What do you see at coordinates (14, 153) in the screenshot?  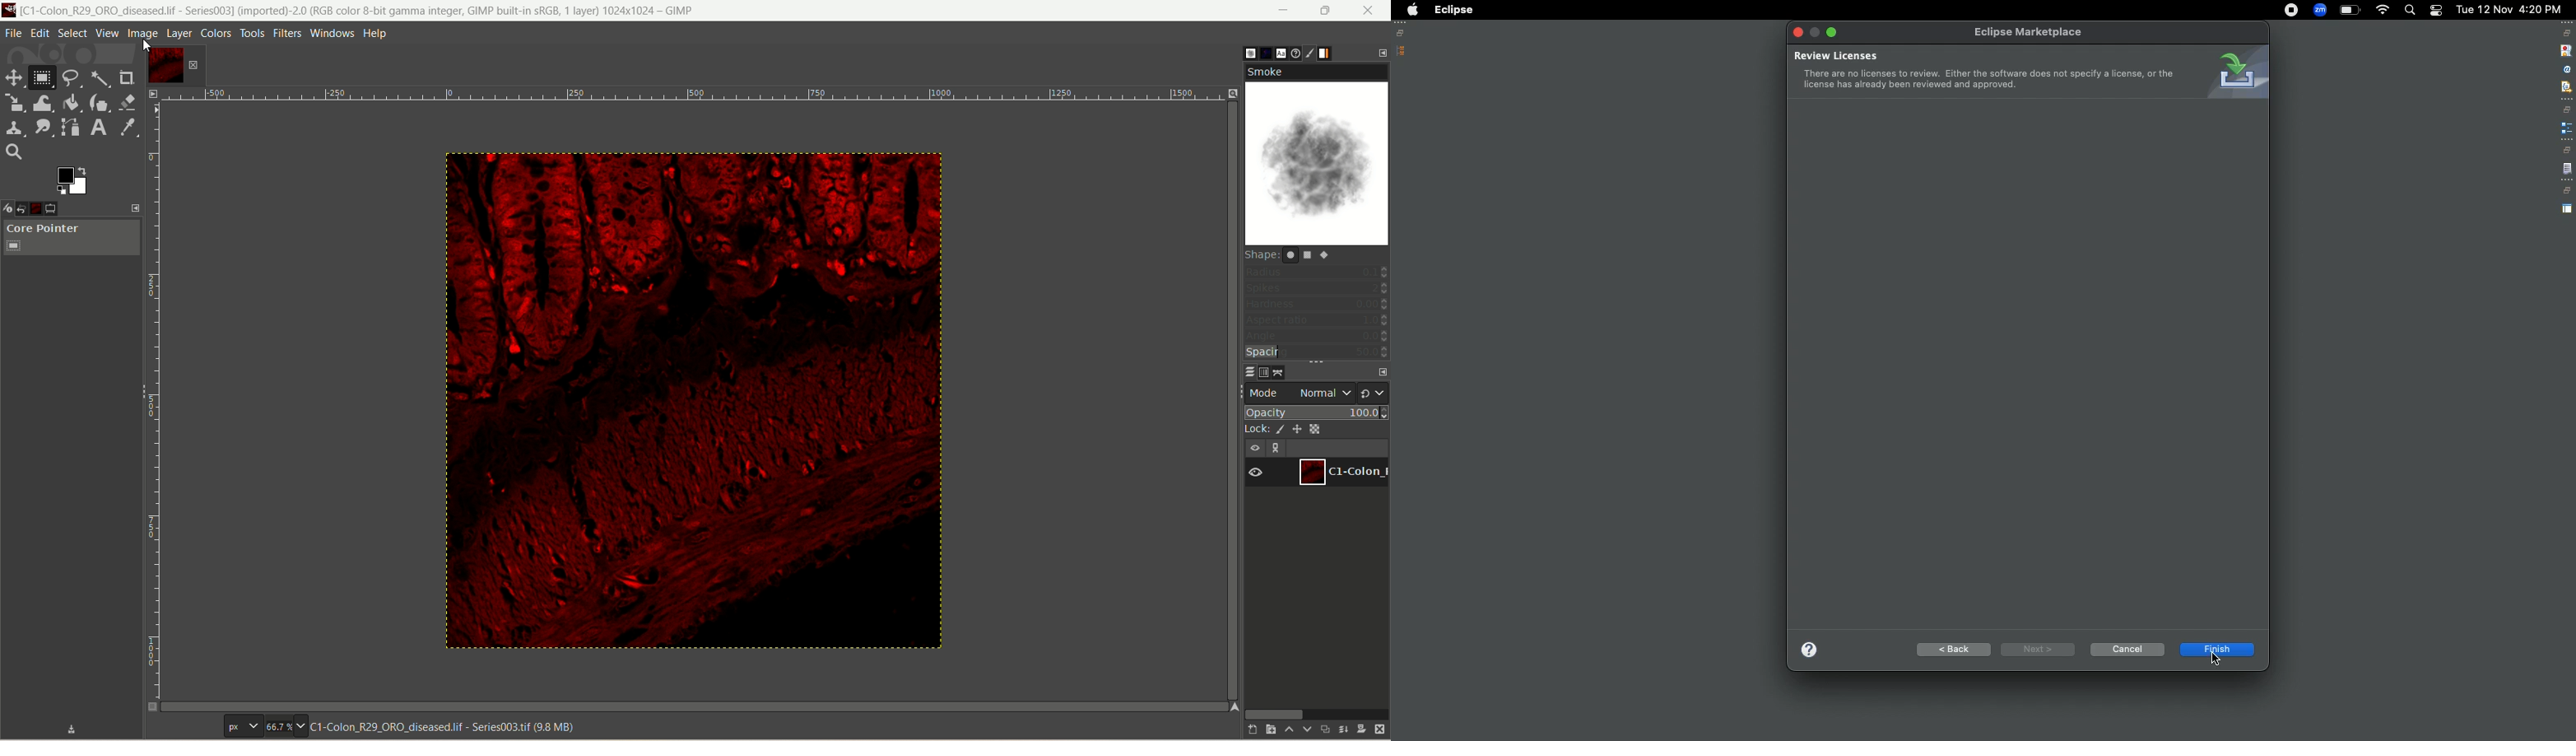 I see `search tool` at bounding box center [14, 153].